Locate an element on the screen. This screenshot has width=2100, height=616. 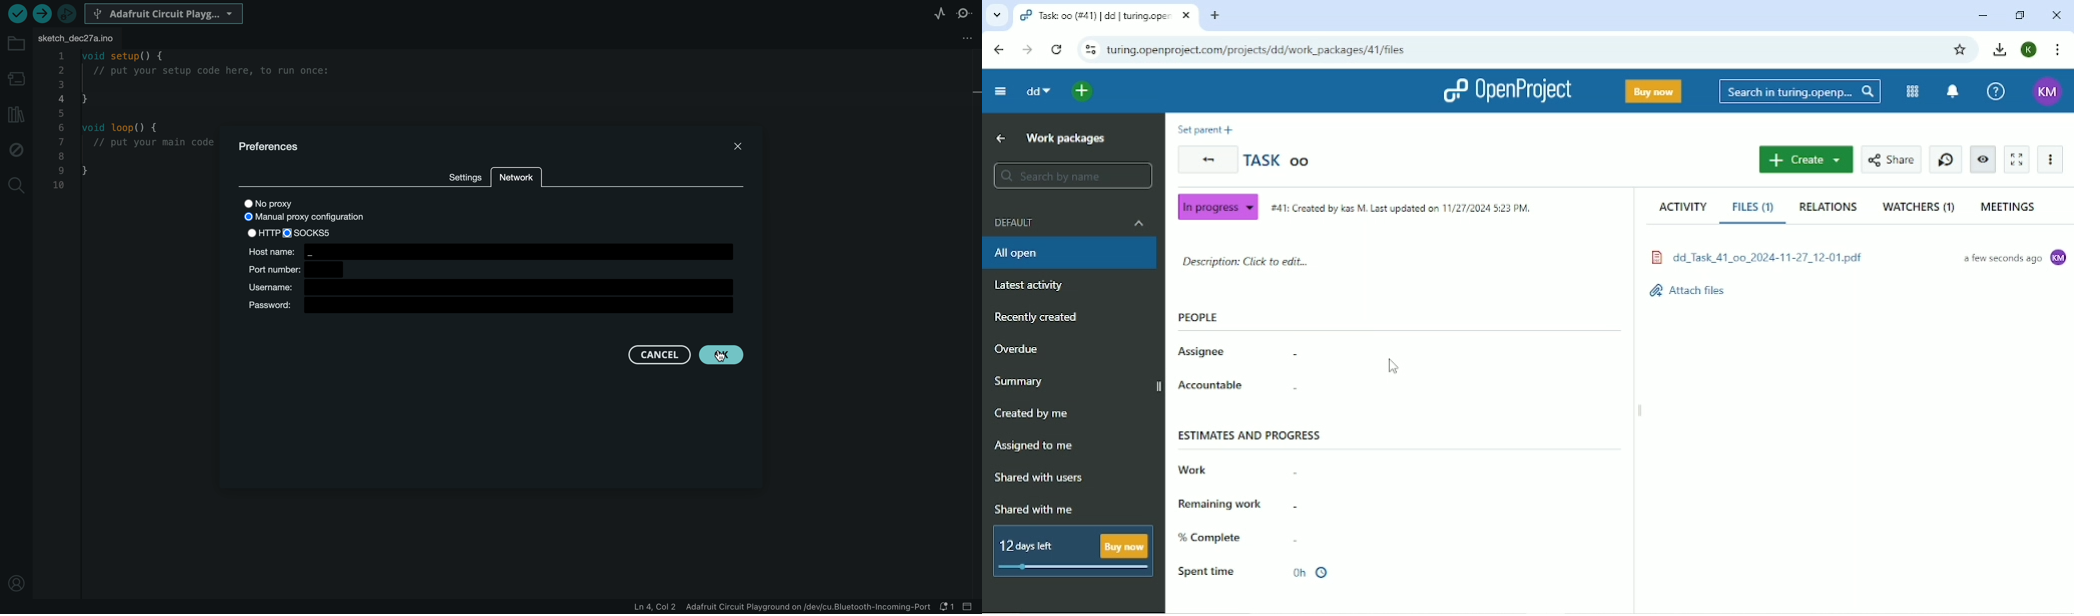
USER NAME is located at coordinates (488, 287).